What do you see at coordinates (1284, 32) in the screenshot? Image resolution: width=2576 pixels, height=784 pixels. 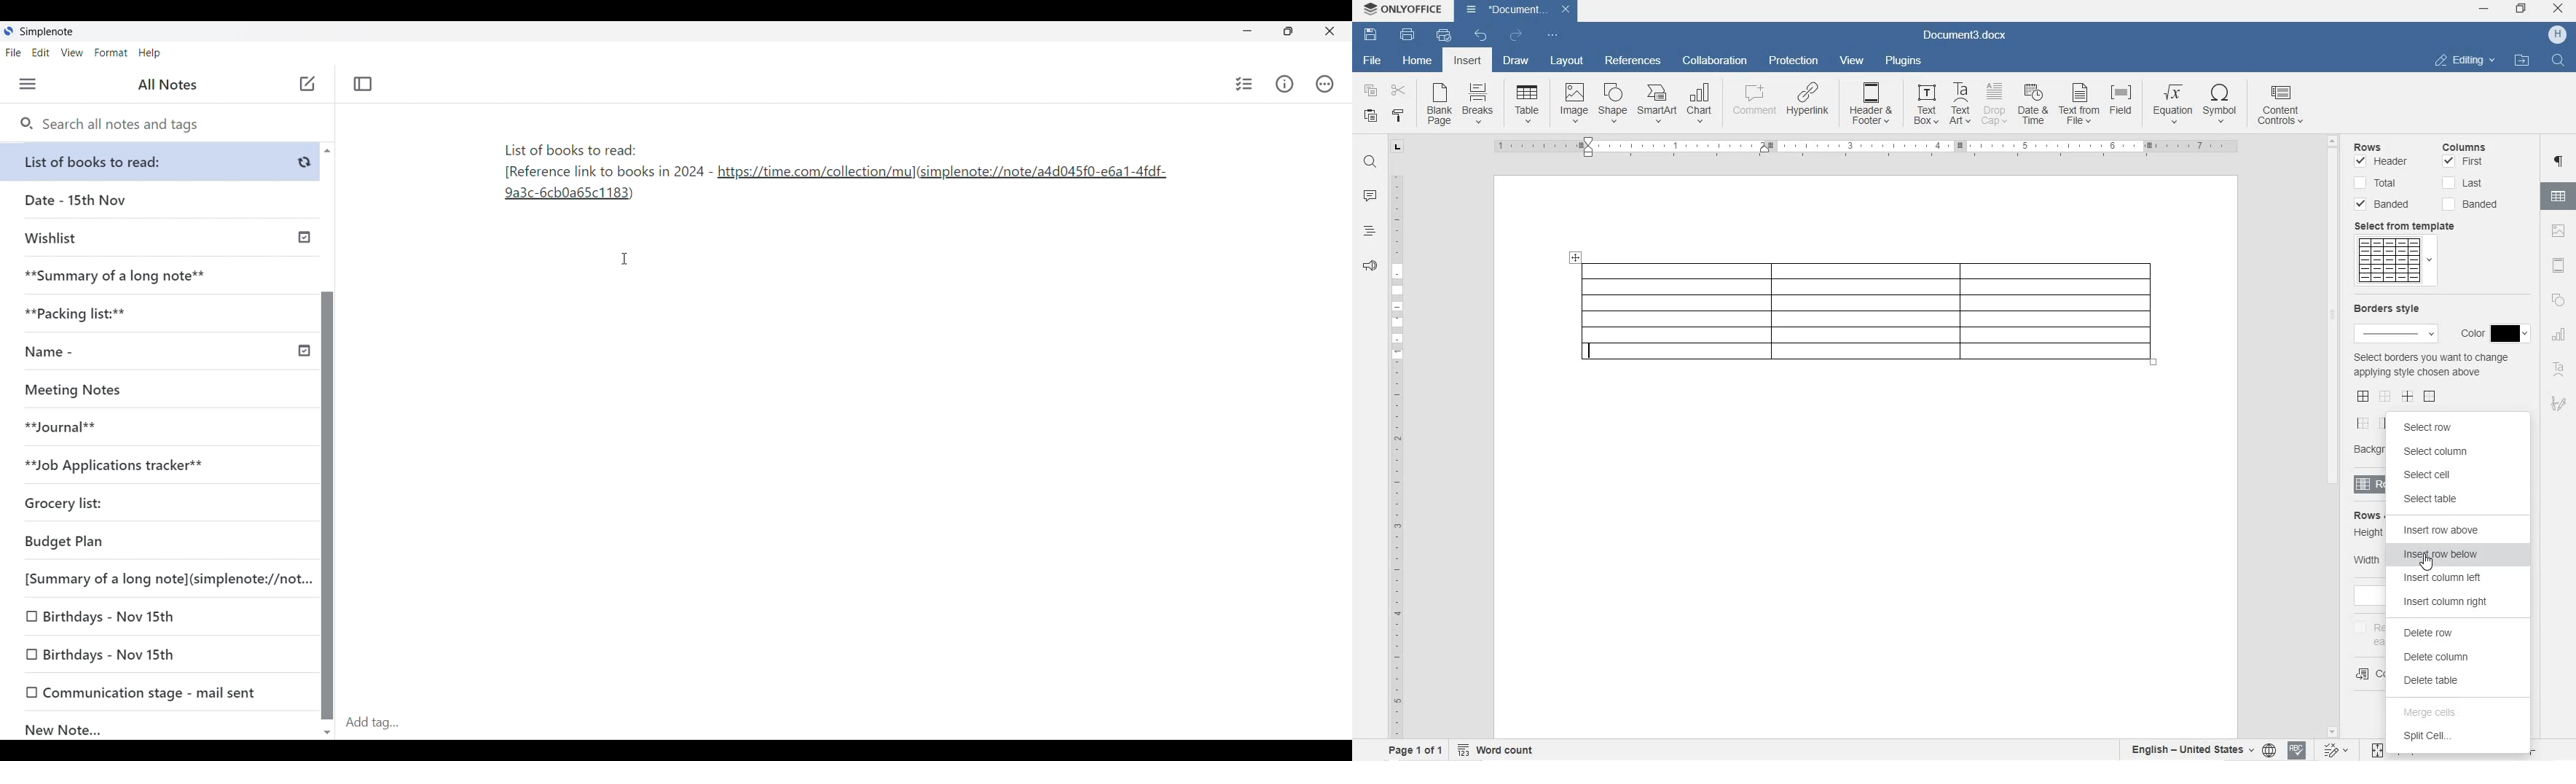 I see `Resize` at bounding box center [1284, 32].